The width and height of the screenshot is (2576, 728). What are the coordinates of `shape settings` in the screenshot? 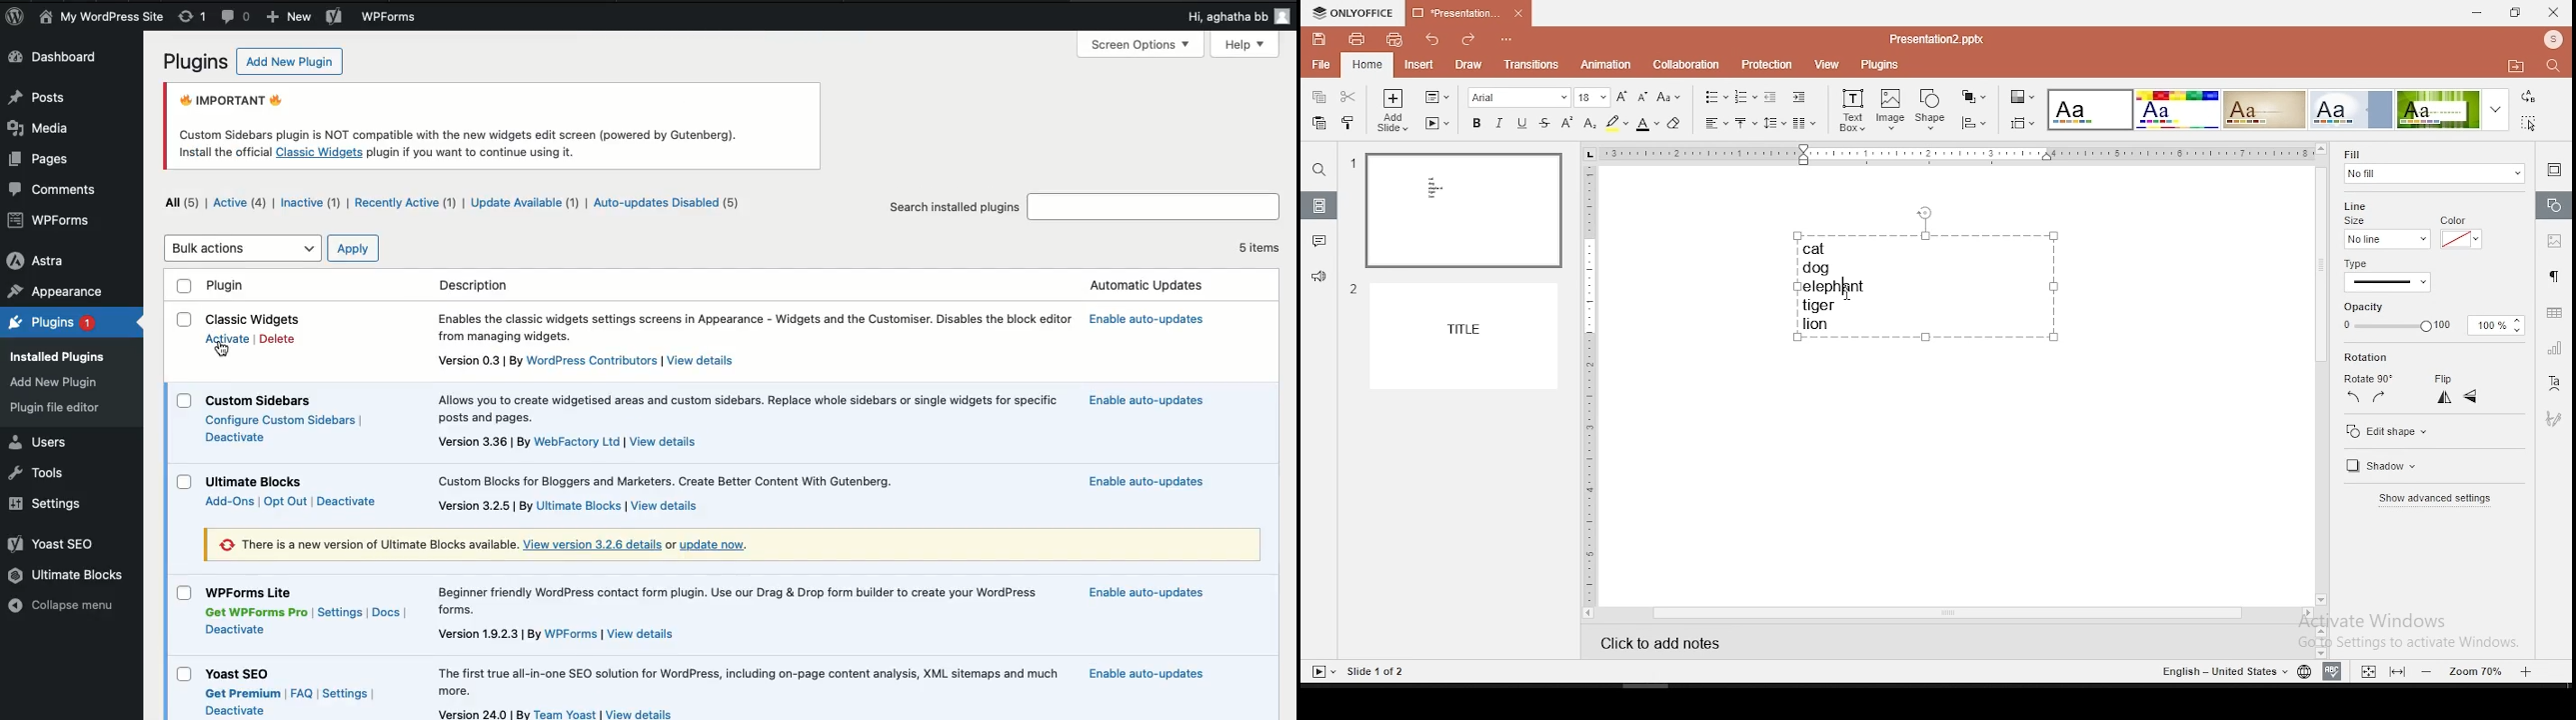 It's located at (2553, 207).